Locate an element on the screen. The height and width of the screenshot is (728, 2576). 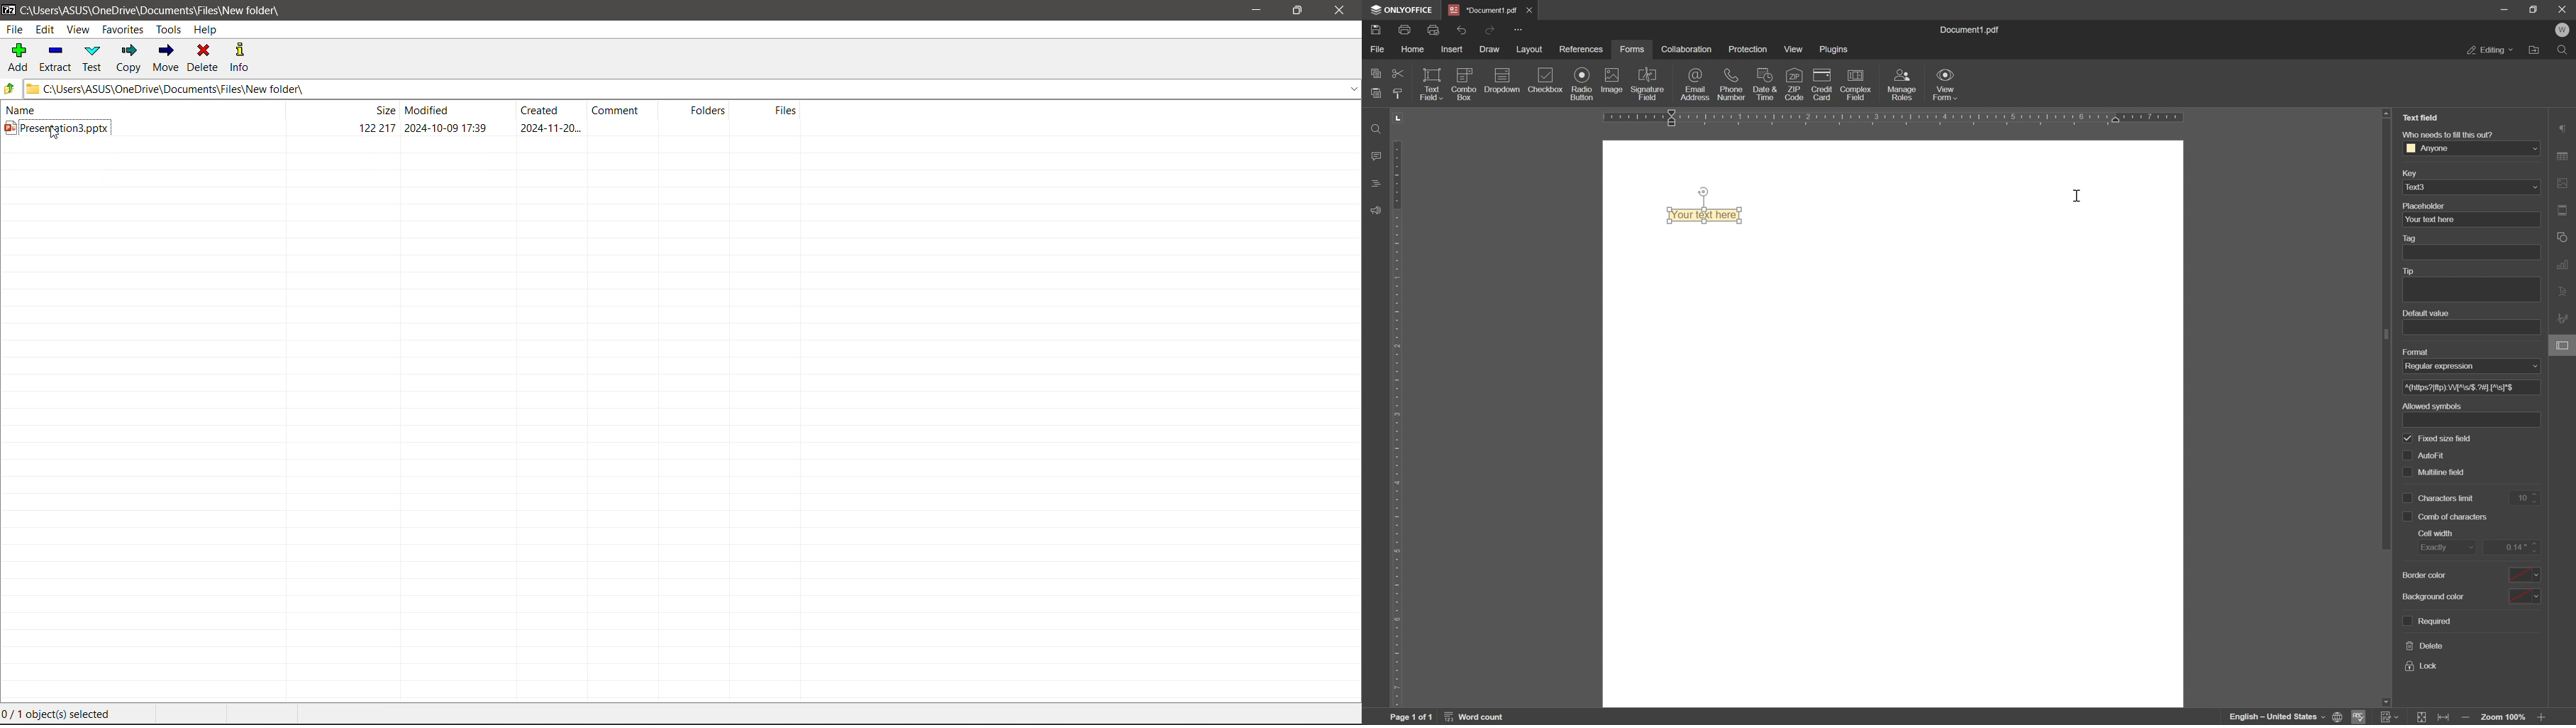
textbox is located at coordinates (2478, 420).